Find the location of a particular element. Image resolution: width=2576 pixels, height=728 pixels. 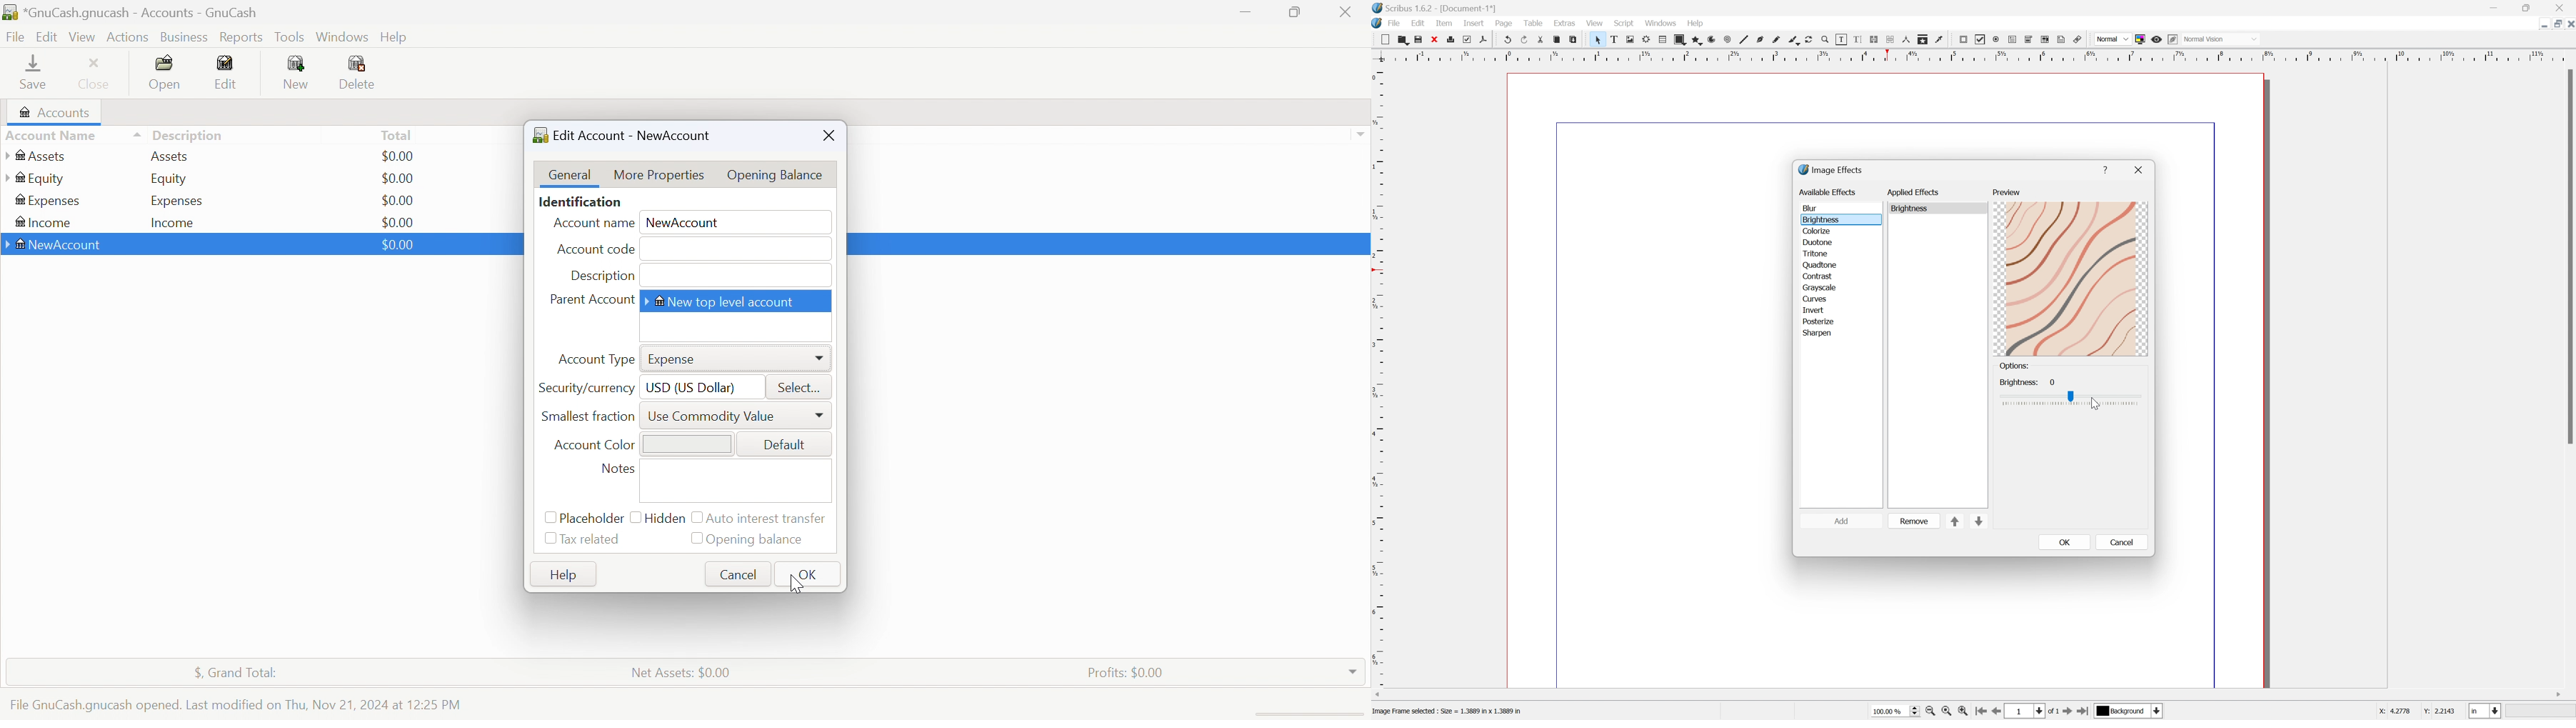

Close is located at coordinates (829, 135).